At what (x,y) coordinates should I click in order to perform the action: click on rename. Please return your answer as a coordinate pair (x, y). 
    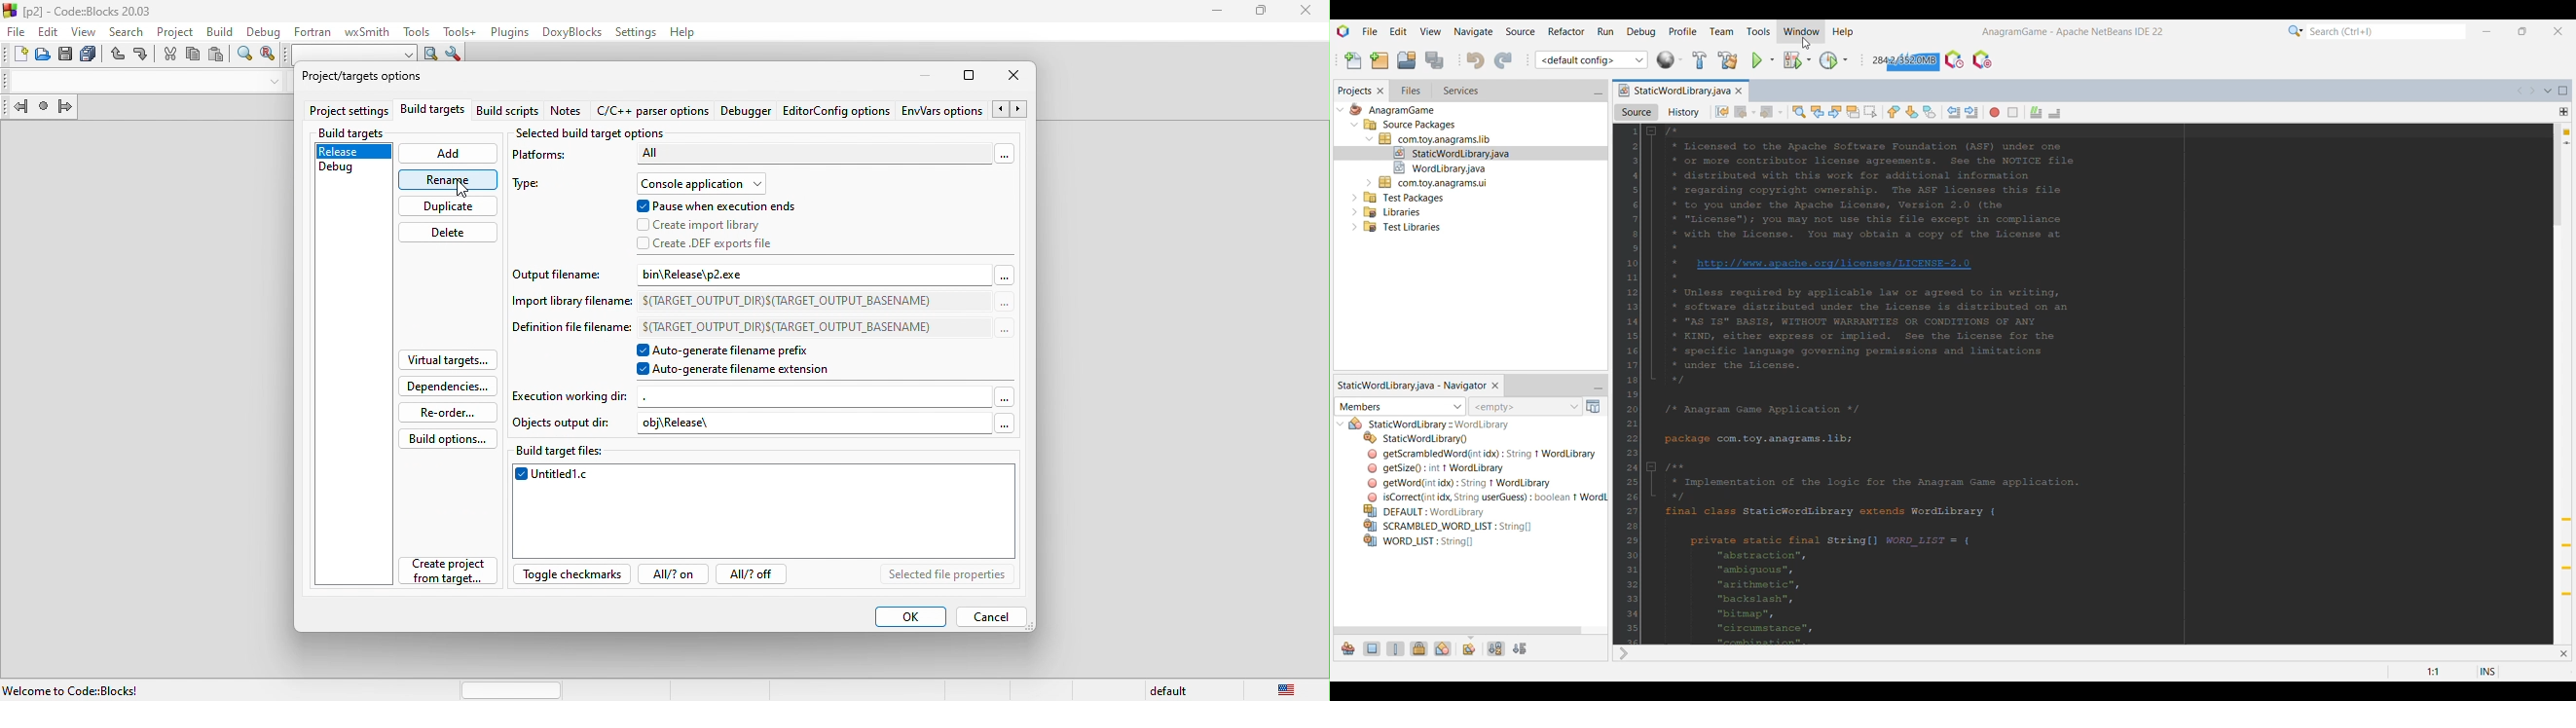
    Looking at the image, I should click on (449, 179).